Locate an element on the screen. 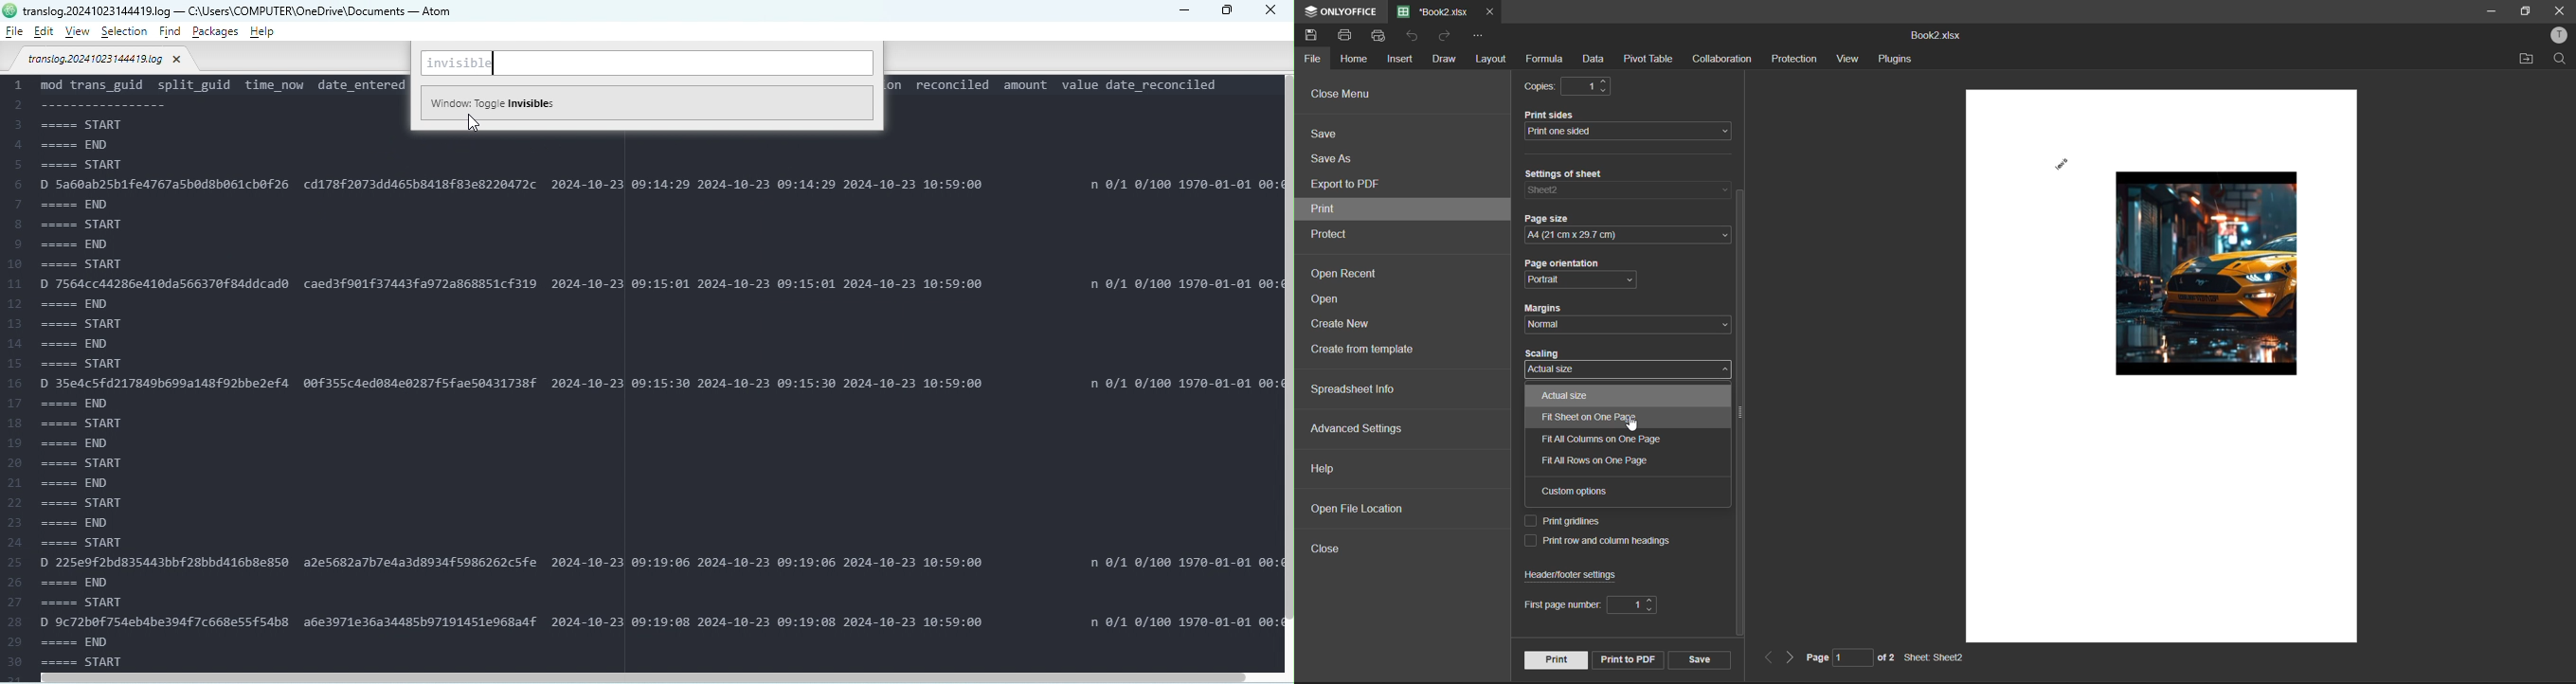 The width and height of the screenshot is (2576, 700). create from template is located at coordinates (1373, 351).